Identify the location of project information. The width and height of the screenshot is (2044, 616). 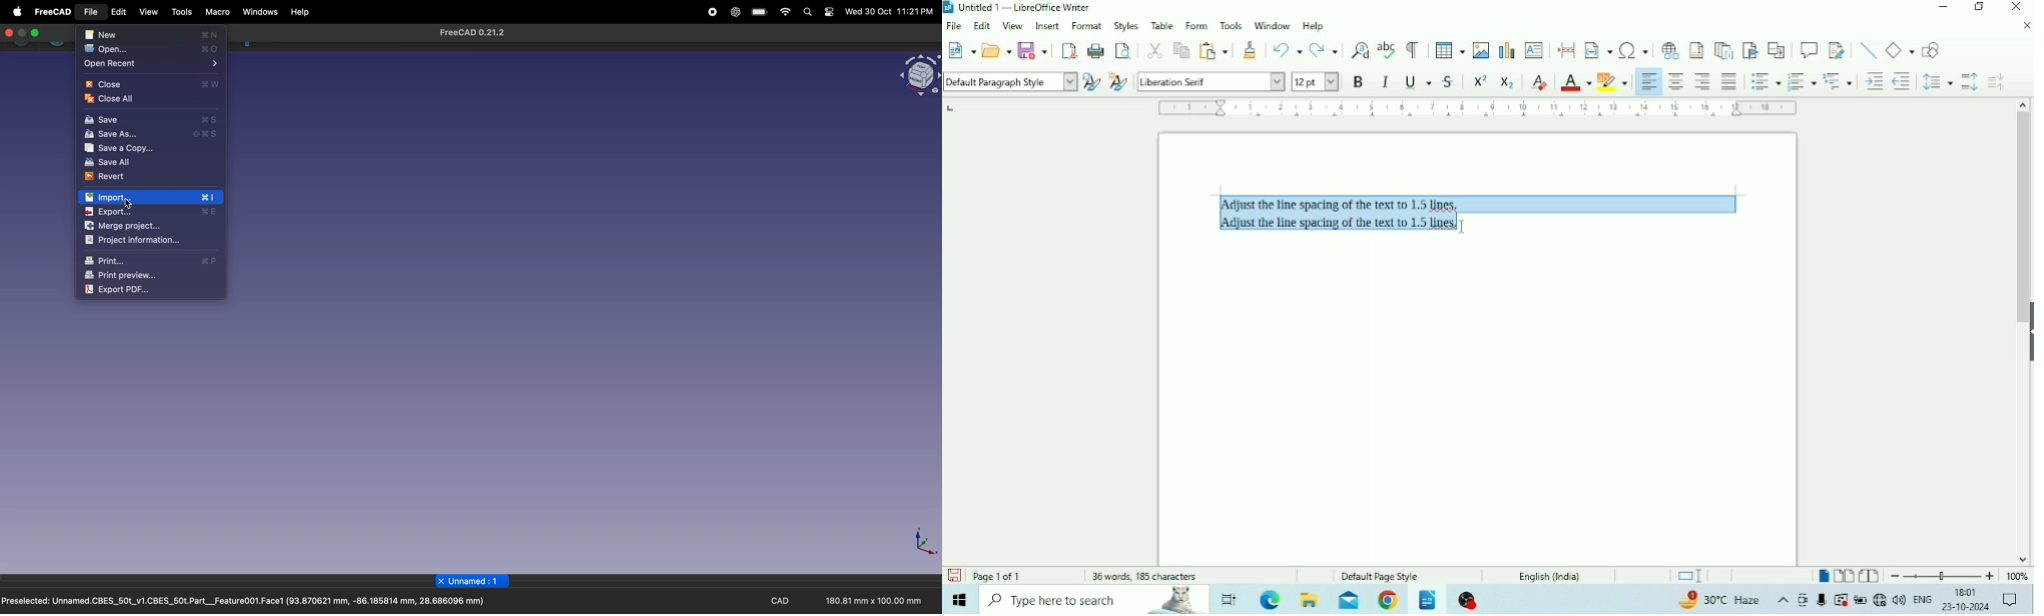
(136, 240).